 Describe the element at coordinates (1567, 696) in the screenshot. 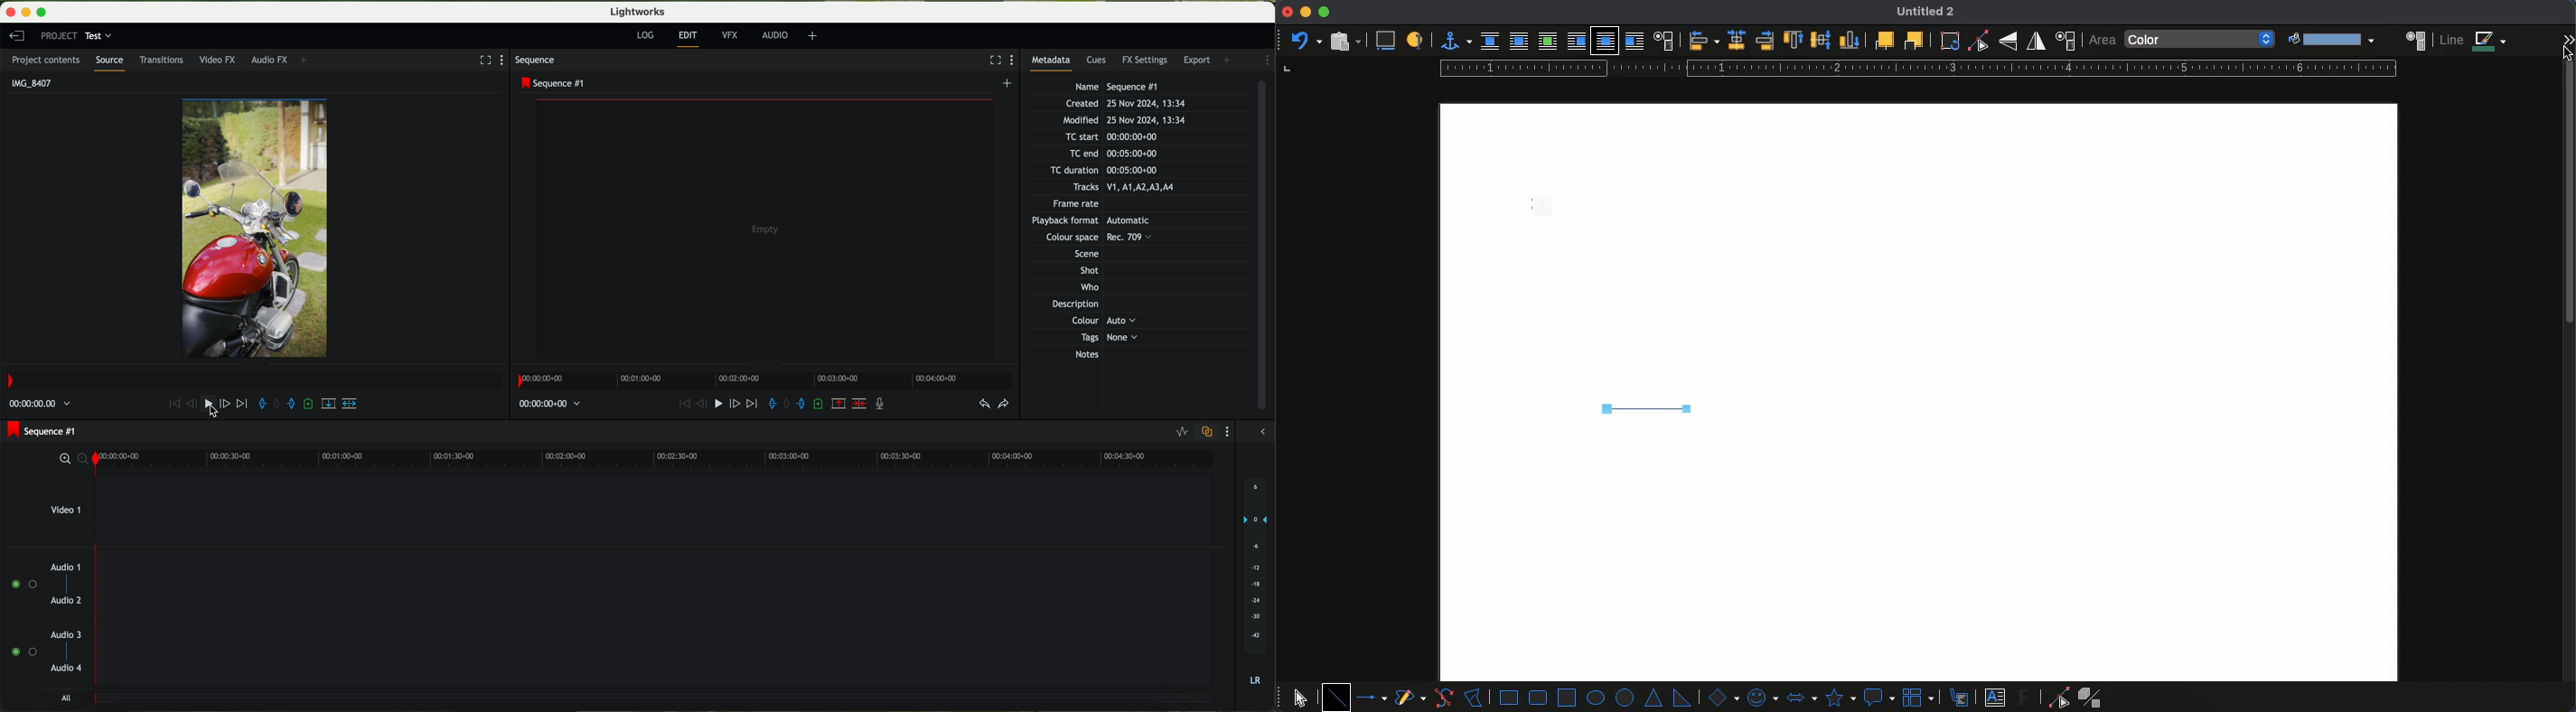

I see `square` at that location.